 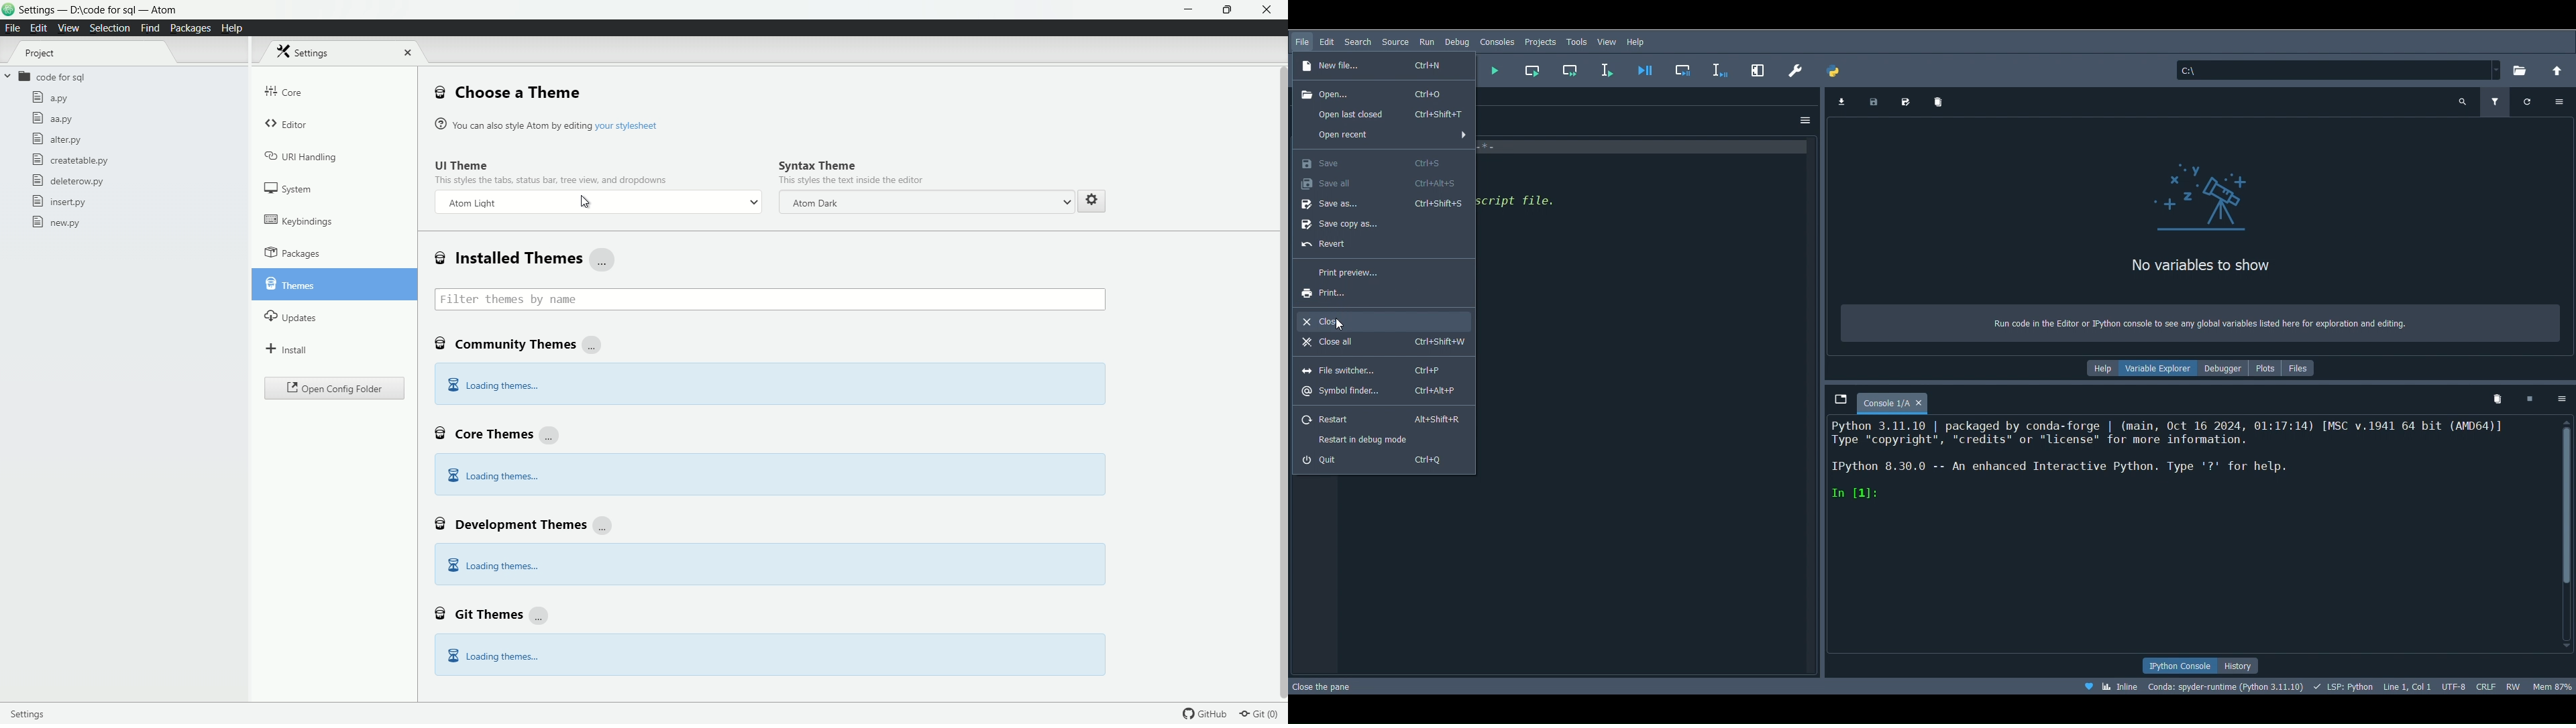 I want to click on Save copy as, so click(x=1349, y=225).